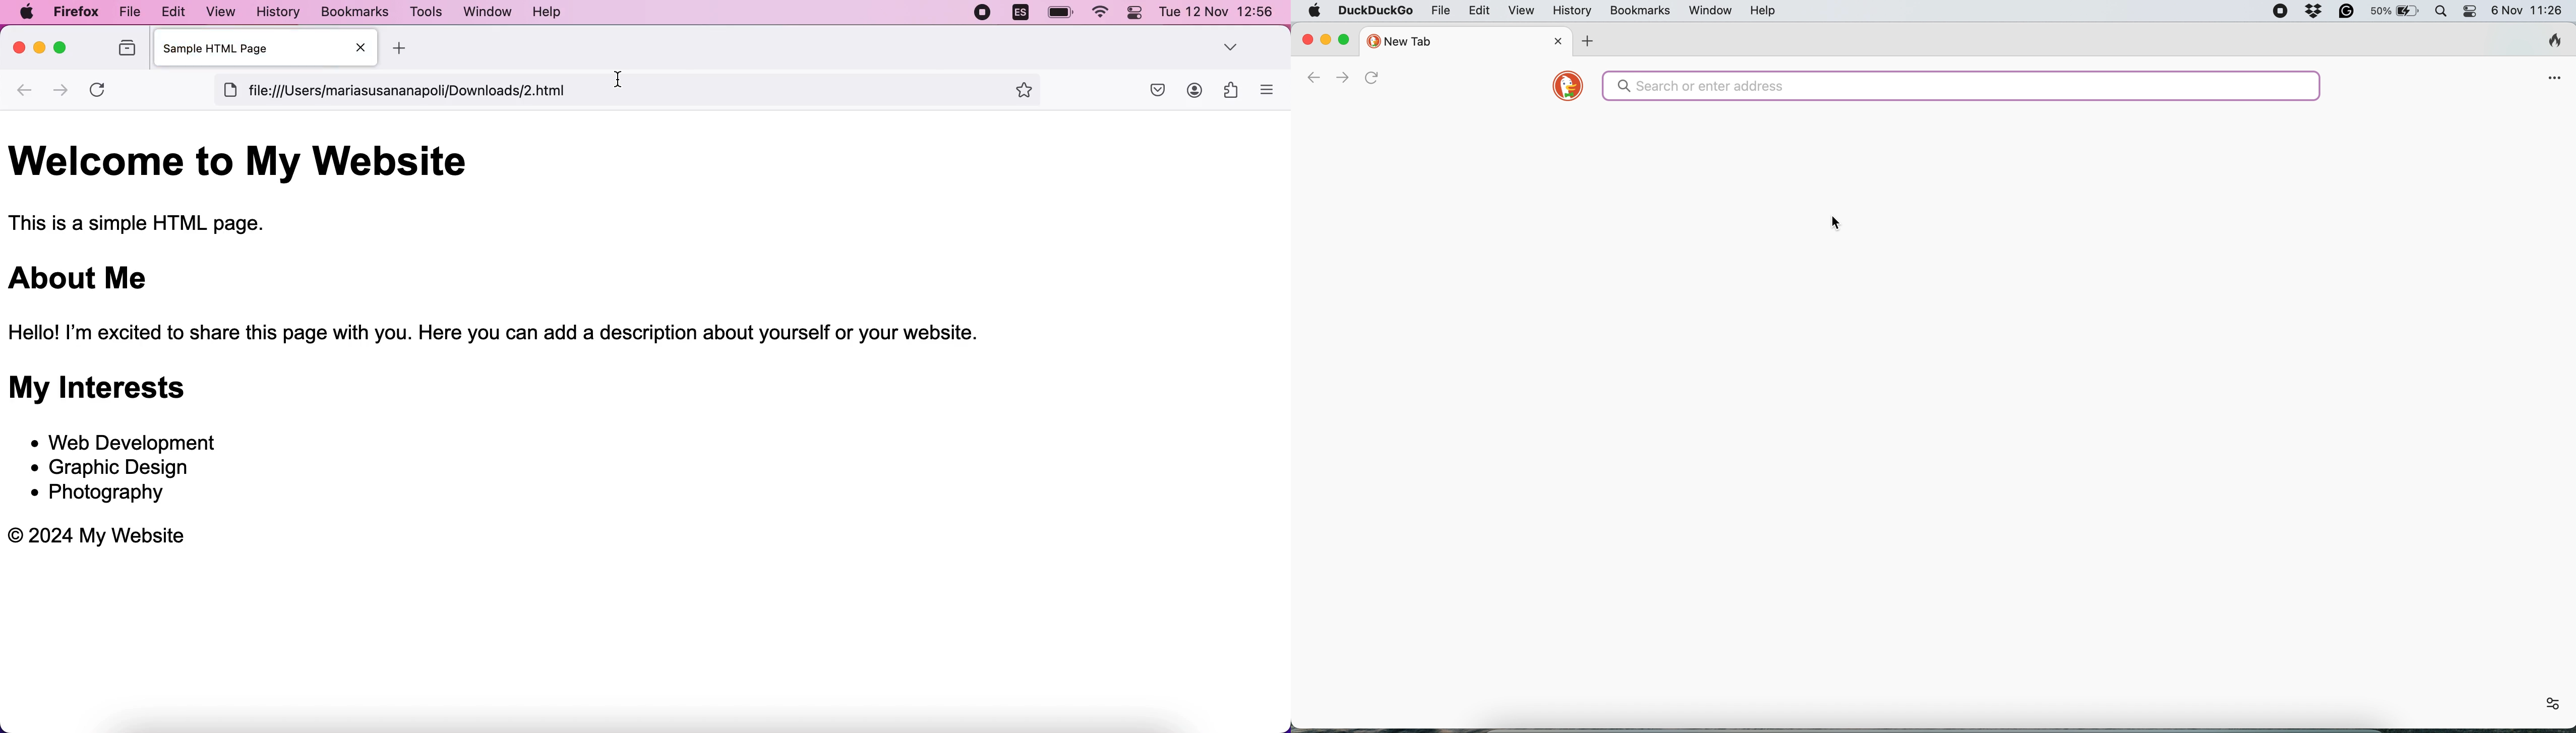 The width and height of the screenshot is (2576, 756). I want to click on minimize, so click(39, 52).